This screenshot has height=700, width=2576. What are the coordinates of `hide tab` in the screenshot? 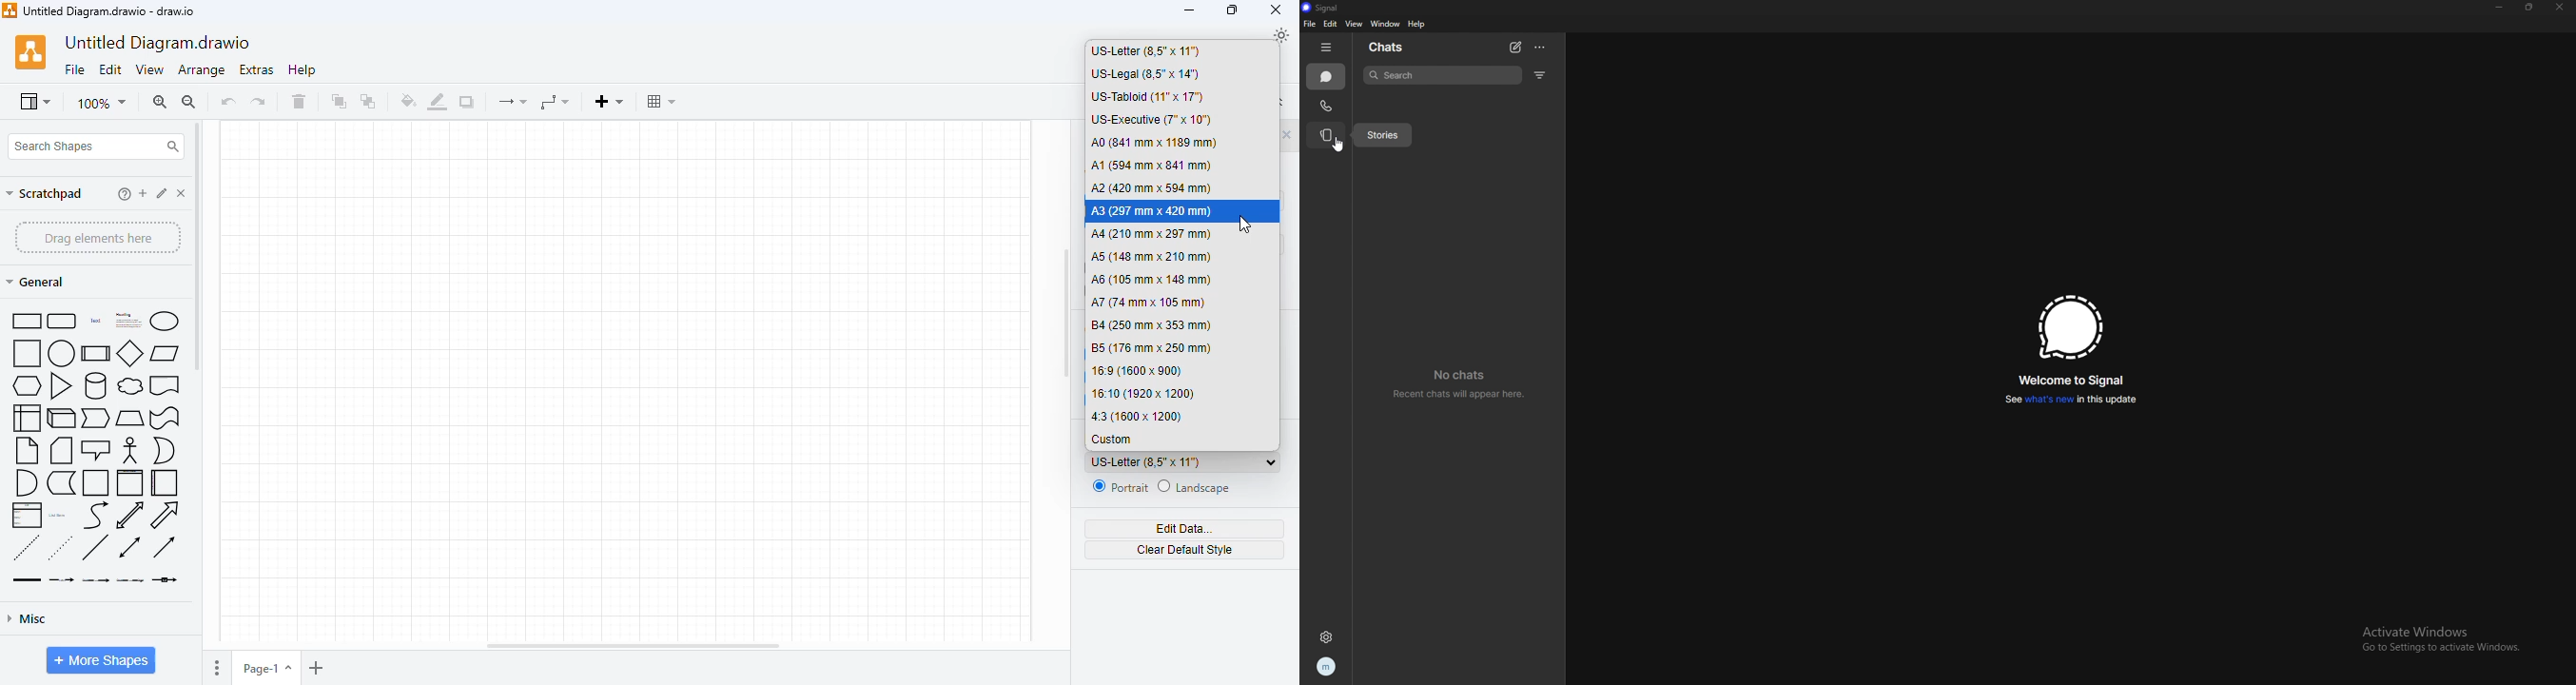 It's located at (1327, 46).